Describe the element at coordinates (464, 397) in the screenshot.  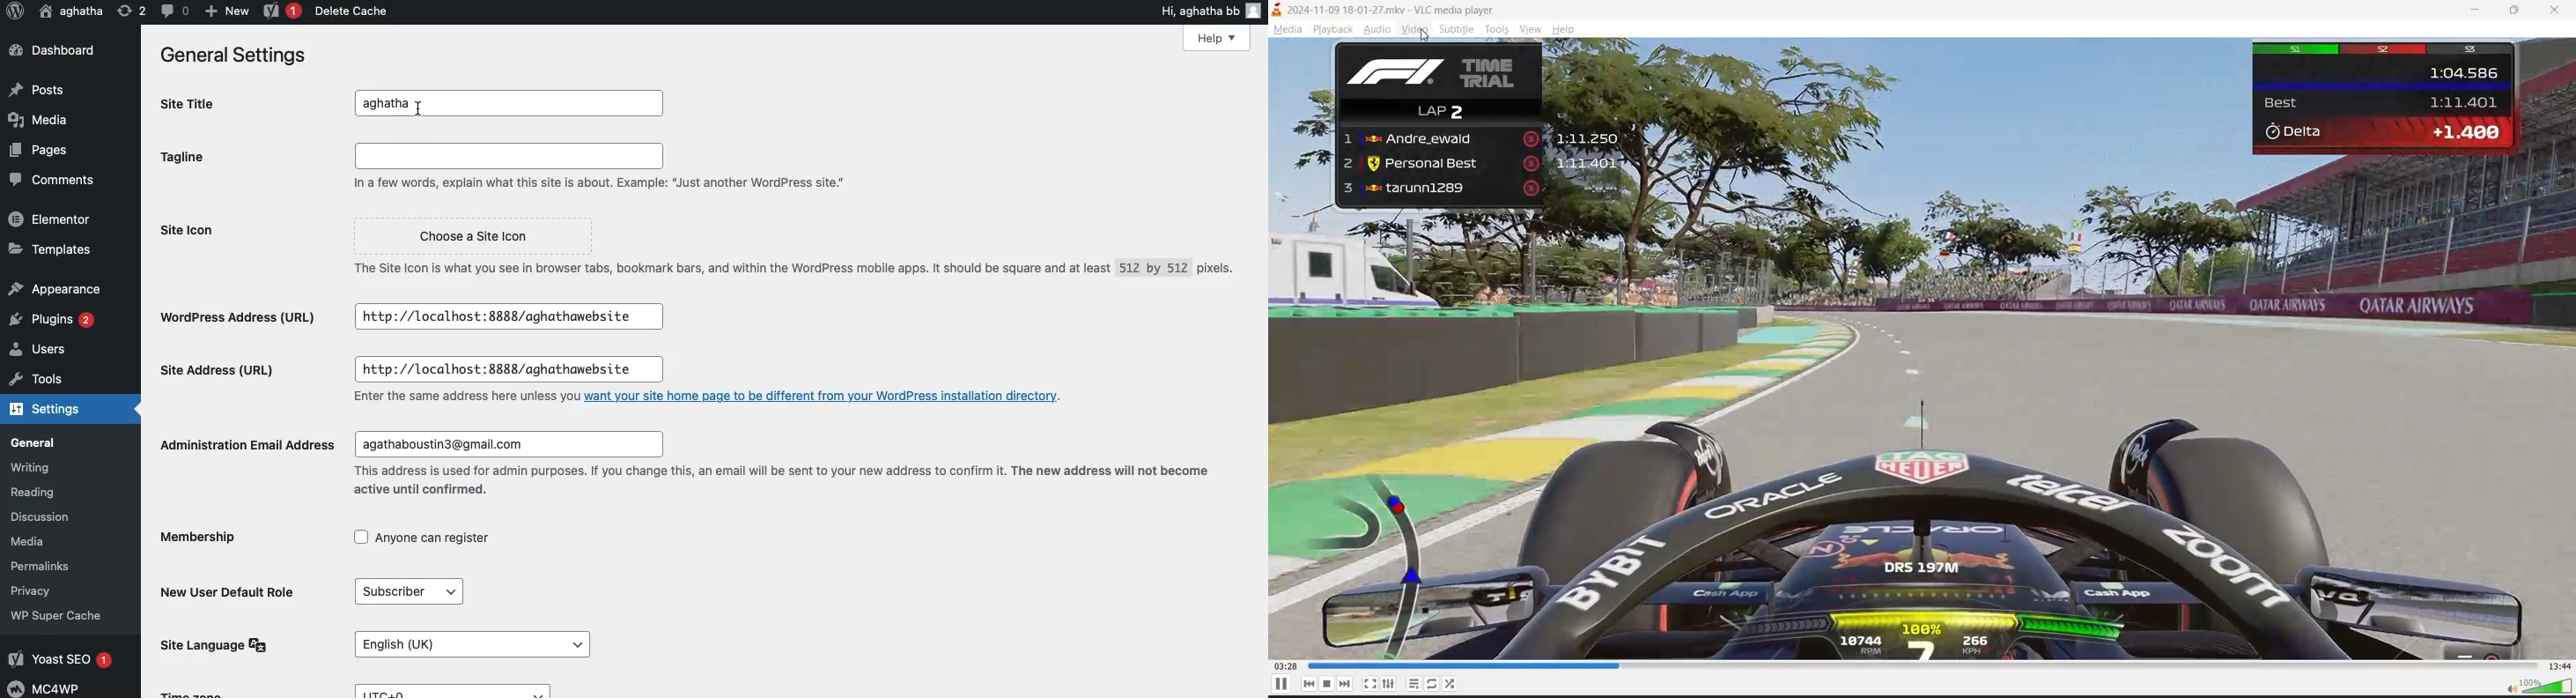
I see `Enter the same address here unless you` at that location.